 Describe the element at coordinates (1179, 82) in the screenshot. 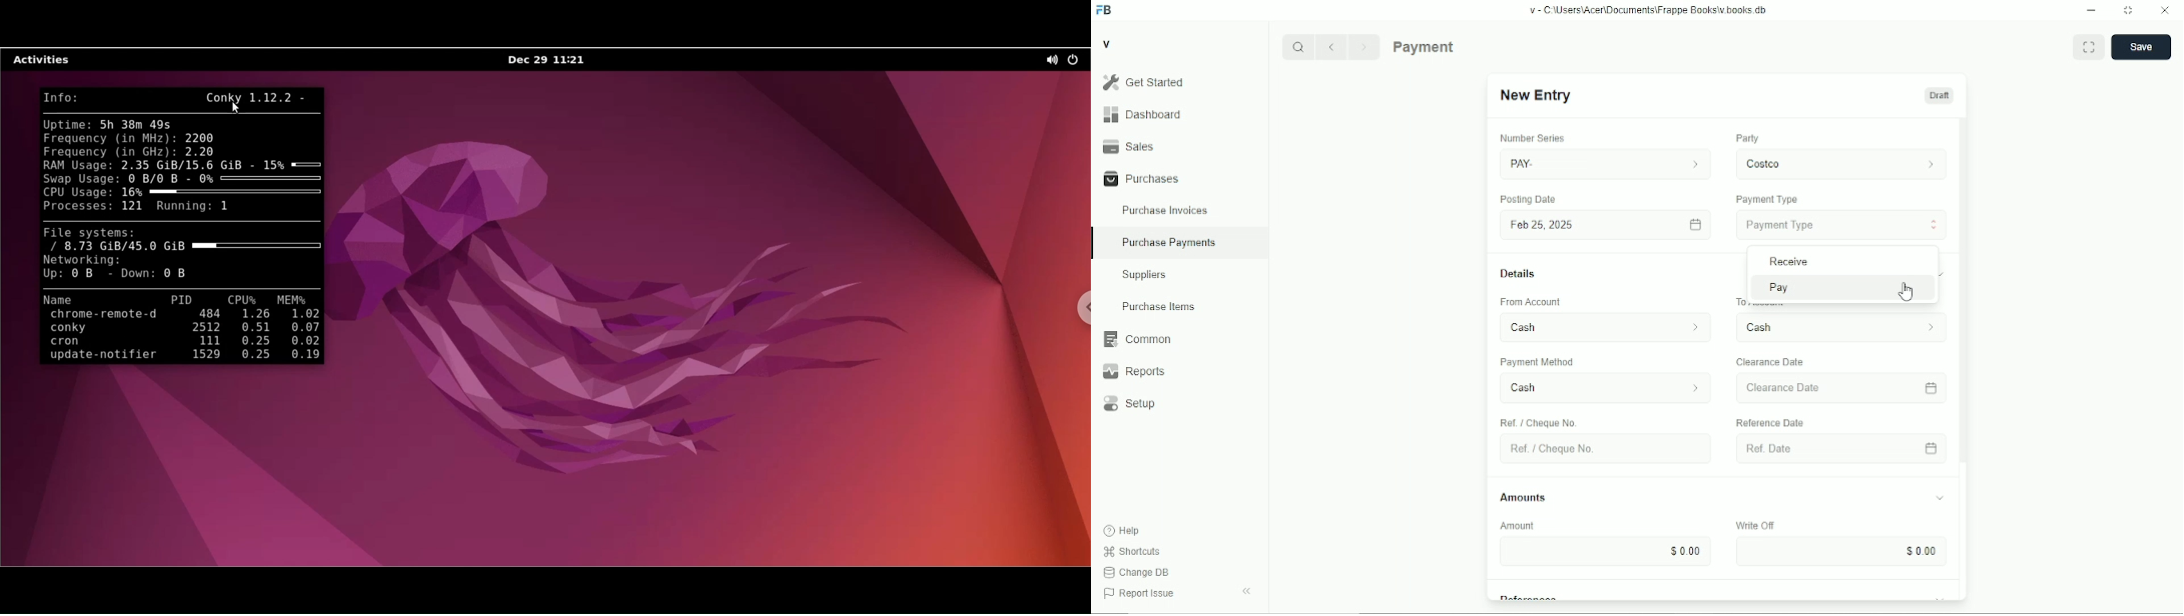

I see `Gel Started` at that location.